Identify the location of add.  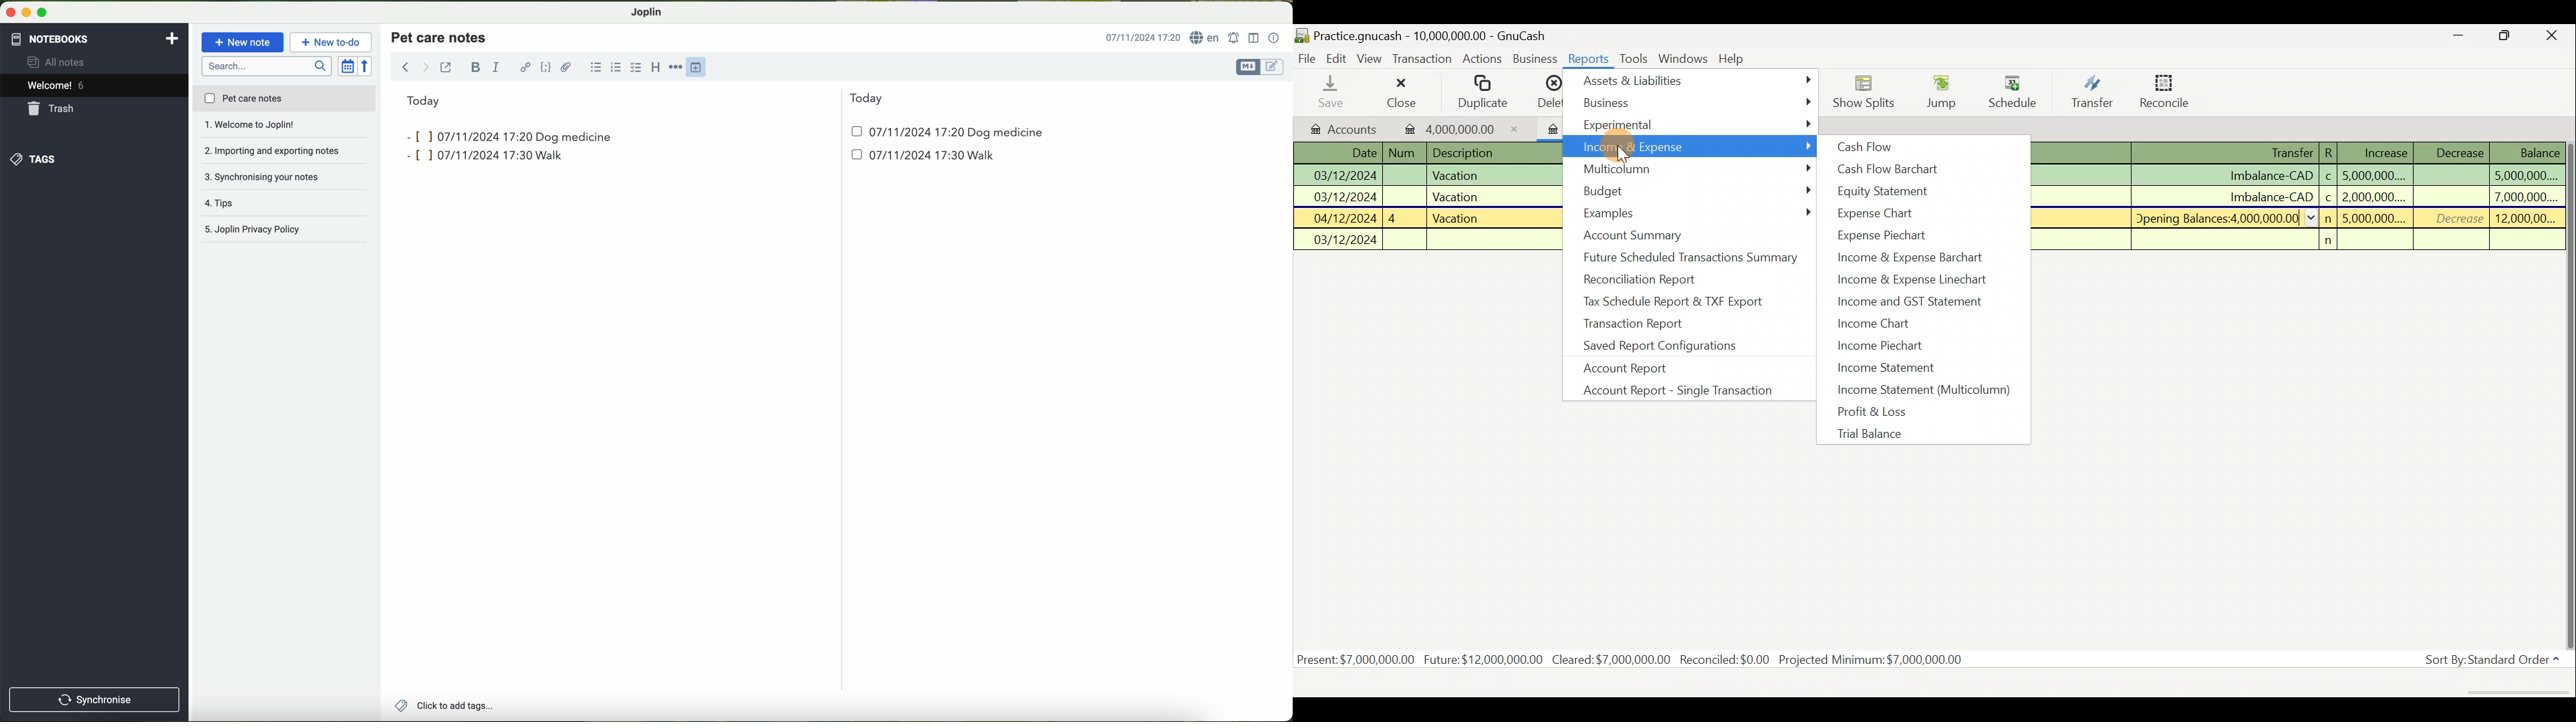
(172, 37).